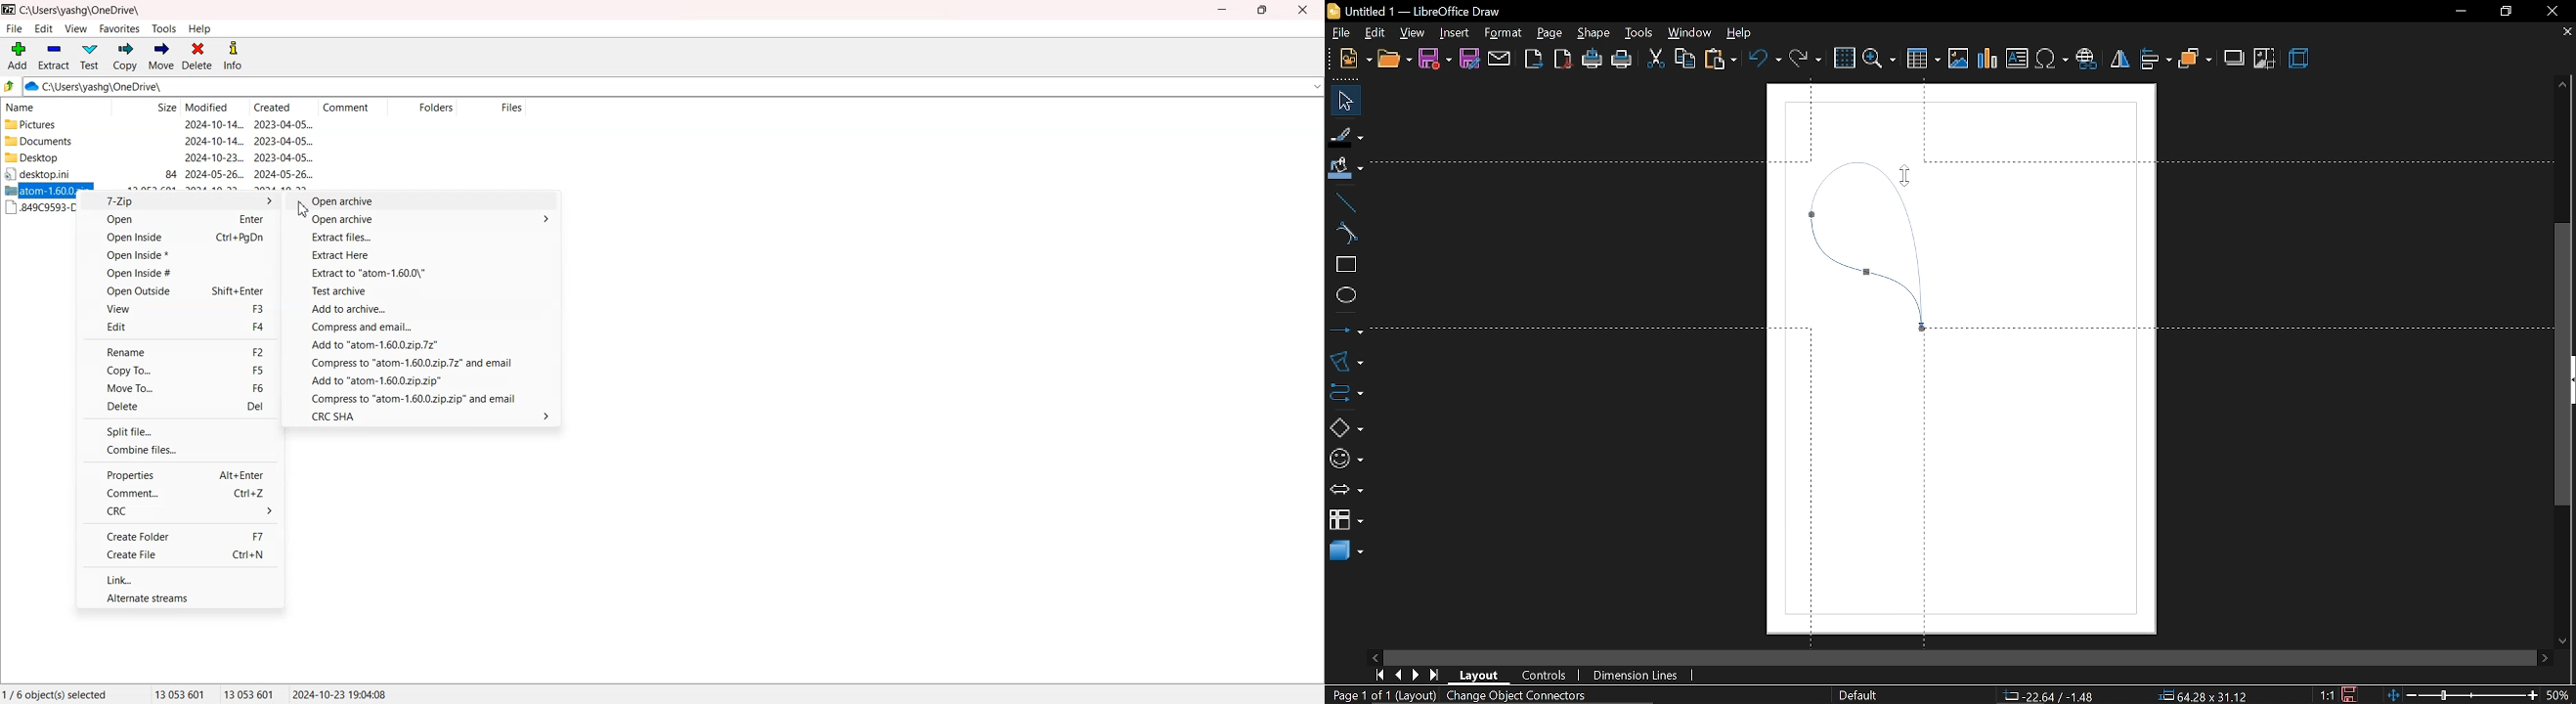  What do you see at coordinates (1377, 676) in the screenshot?
I see `go to first page` at bounding box center [1377, 676].